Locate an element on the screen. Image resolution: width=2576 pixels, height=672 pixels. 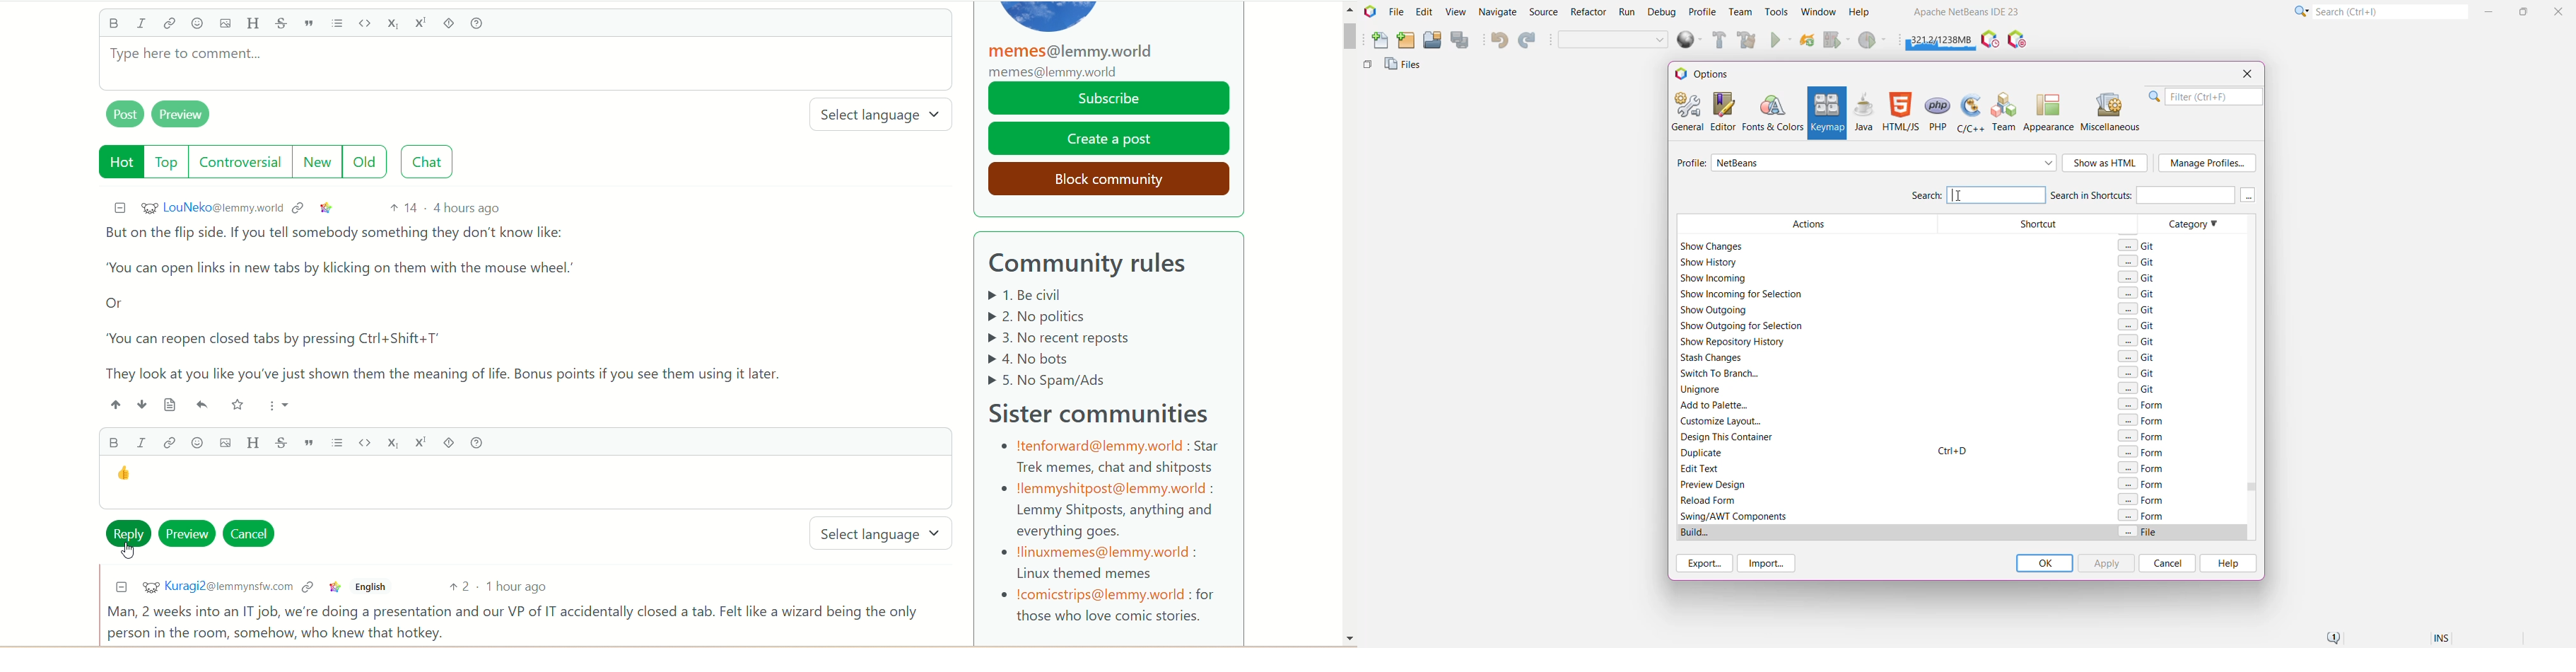
downvote is located at coordinates (138, 404).